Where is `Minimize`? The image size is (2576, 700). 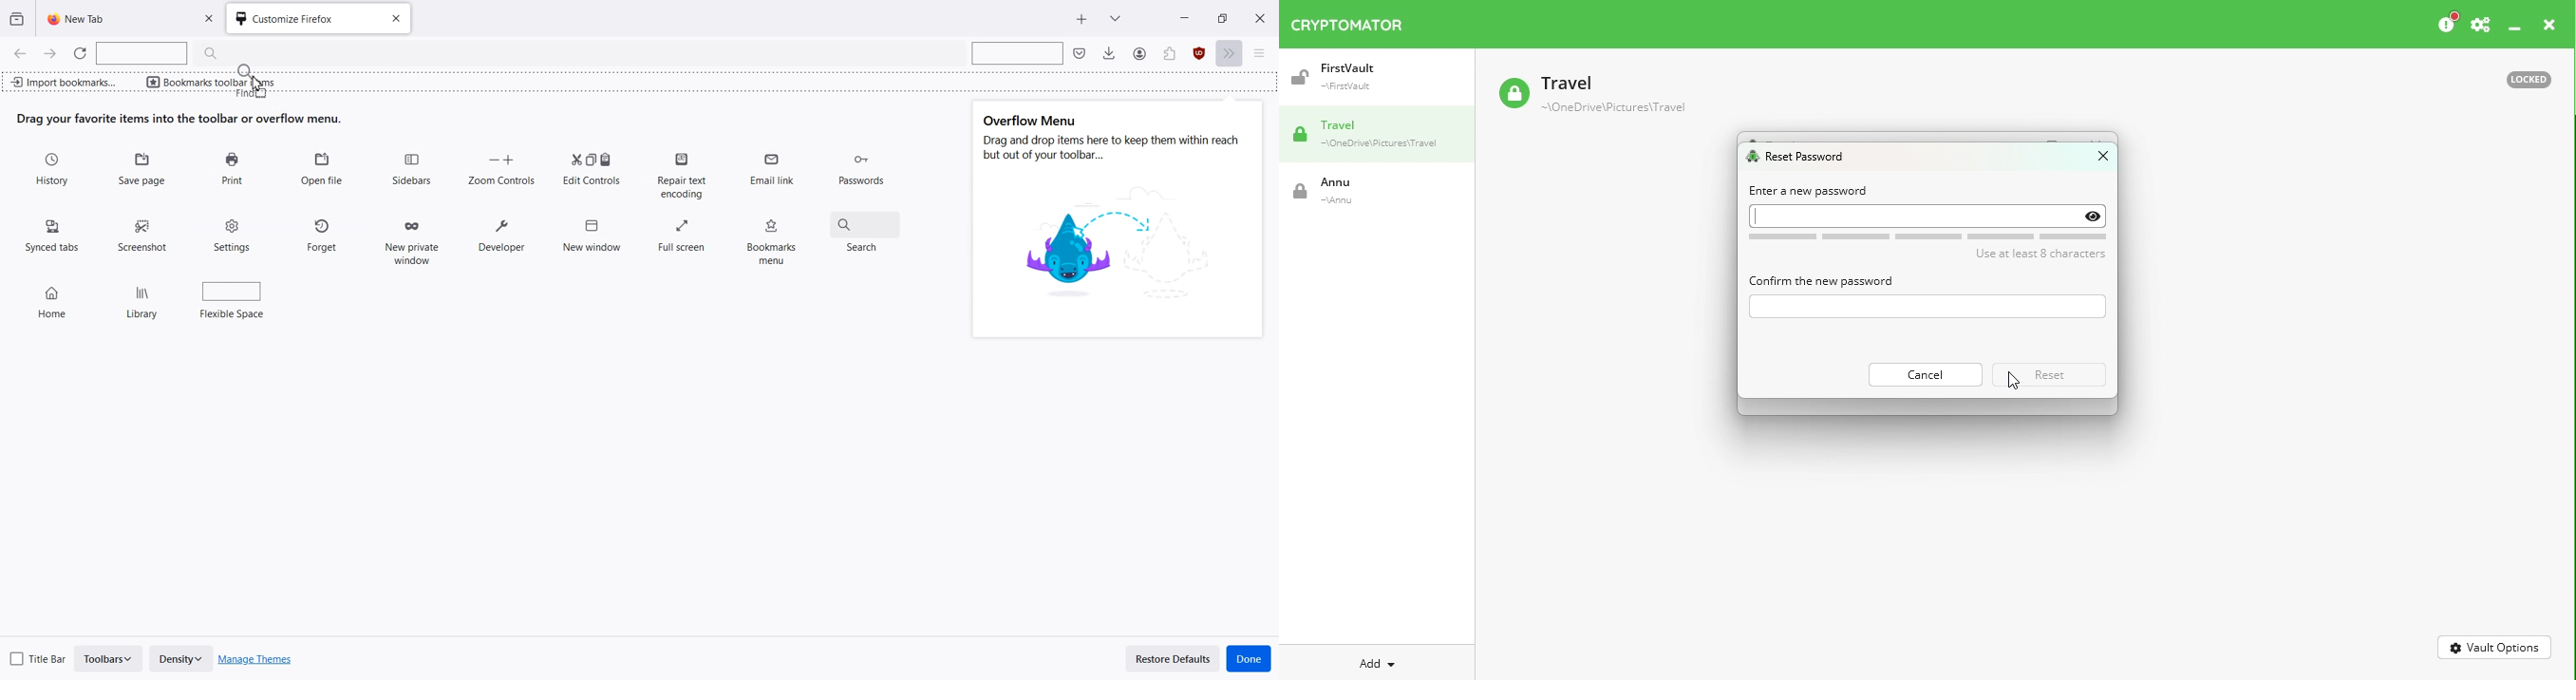
Minimize is located at coordinates (1186, 17).